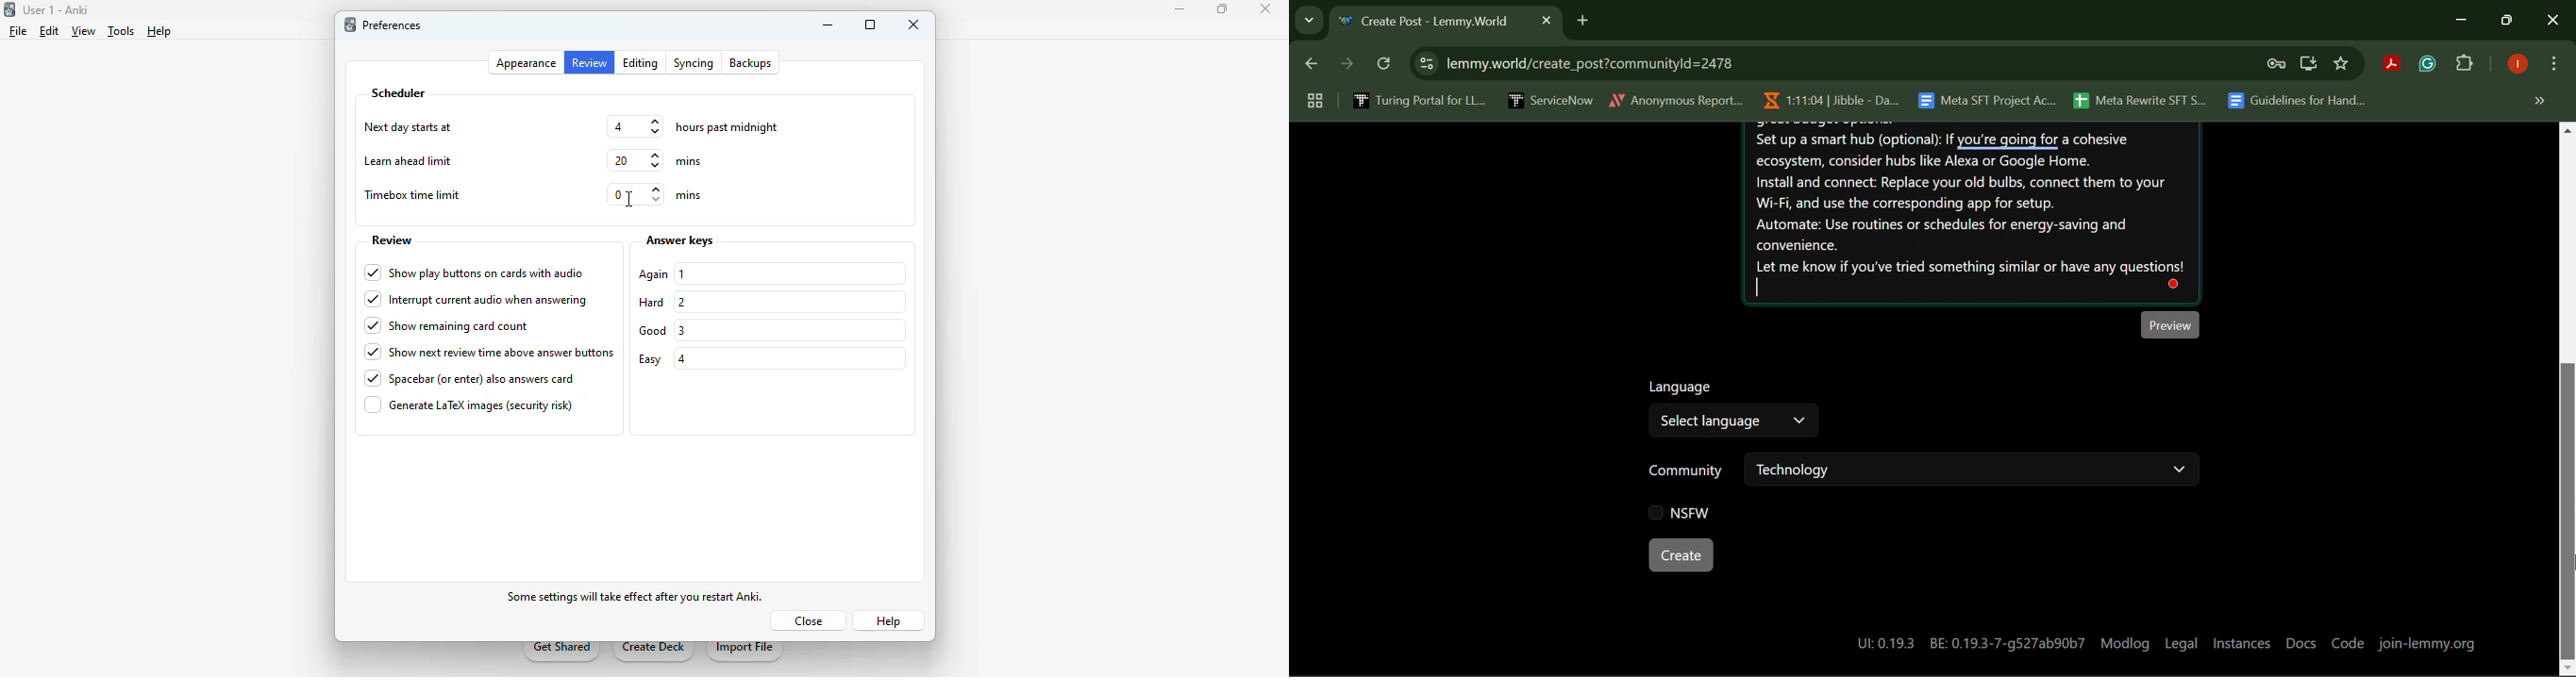 The width and height of the screenshot is (2576, 700). What do you see at coordinates (2347, 639) in the screenshot?
I see `Code` at bounding box center [2347, 639].